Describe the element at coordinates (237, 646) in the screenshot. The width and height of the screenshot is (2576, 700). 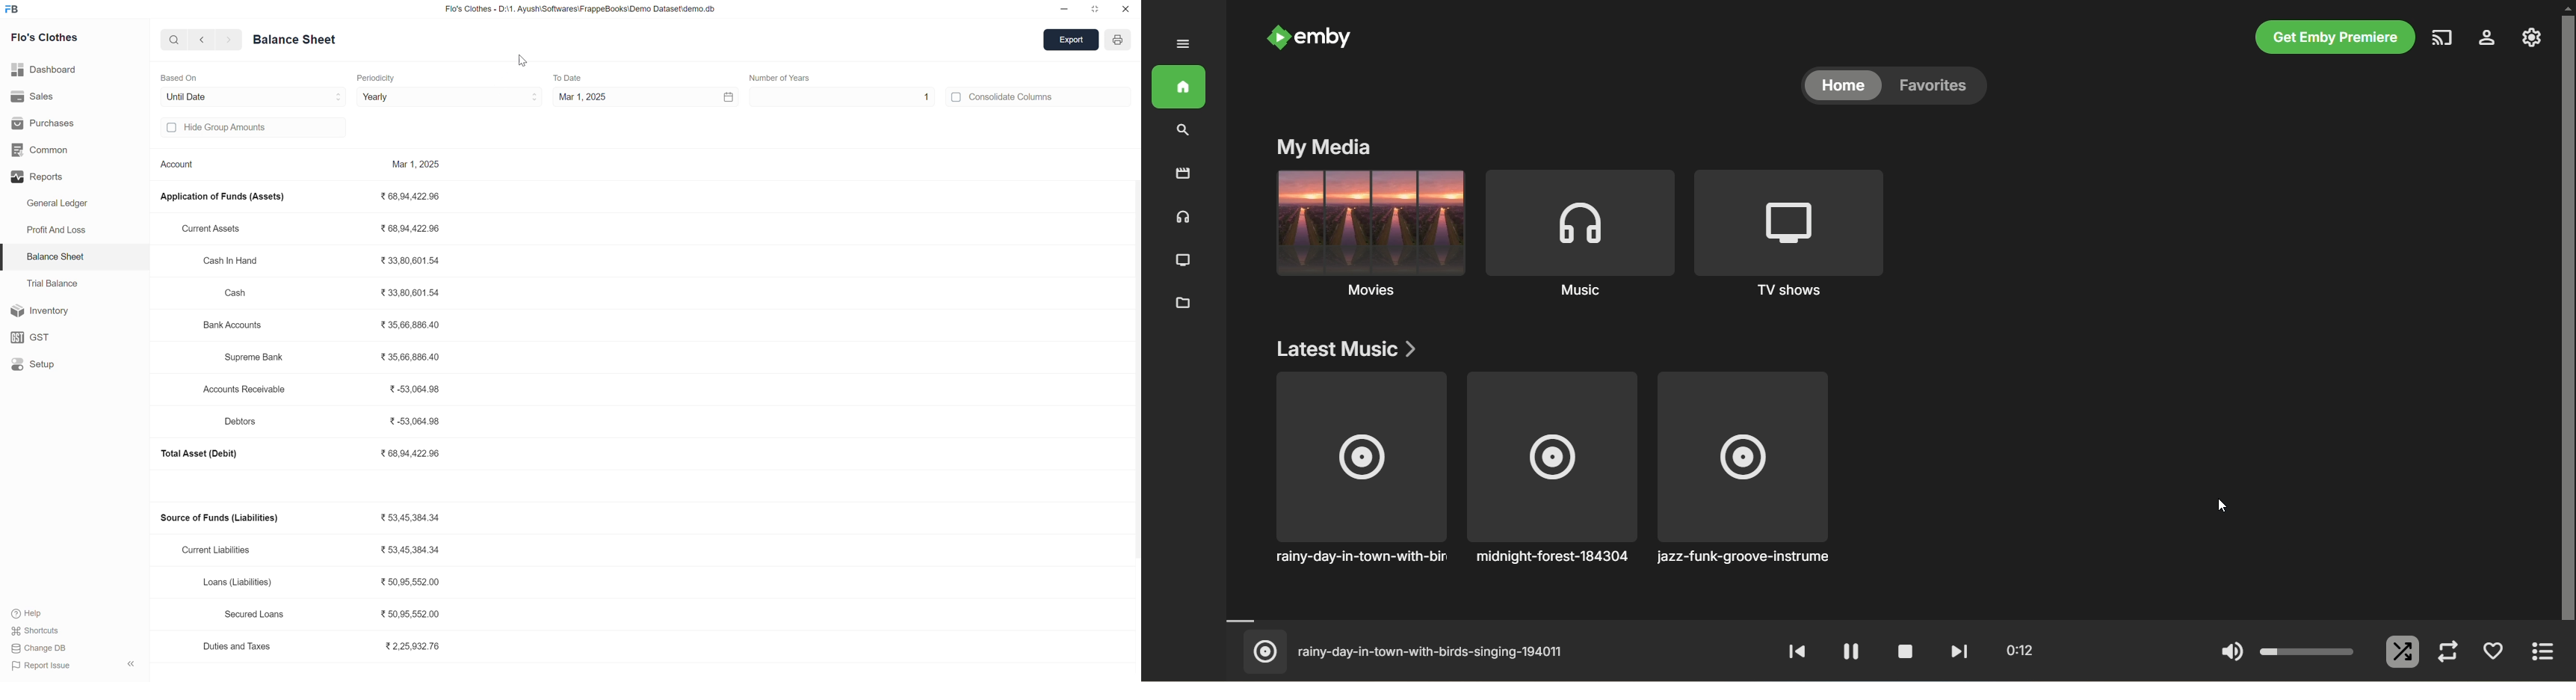
I see `Duties and Taxes` at that location.